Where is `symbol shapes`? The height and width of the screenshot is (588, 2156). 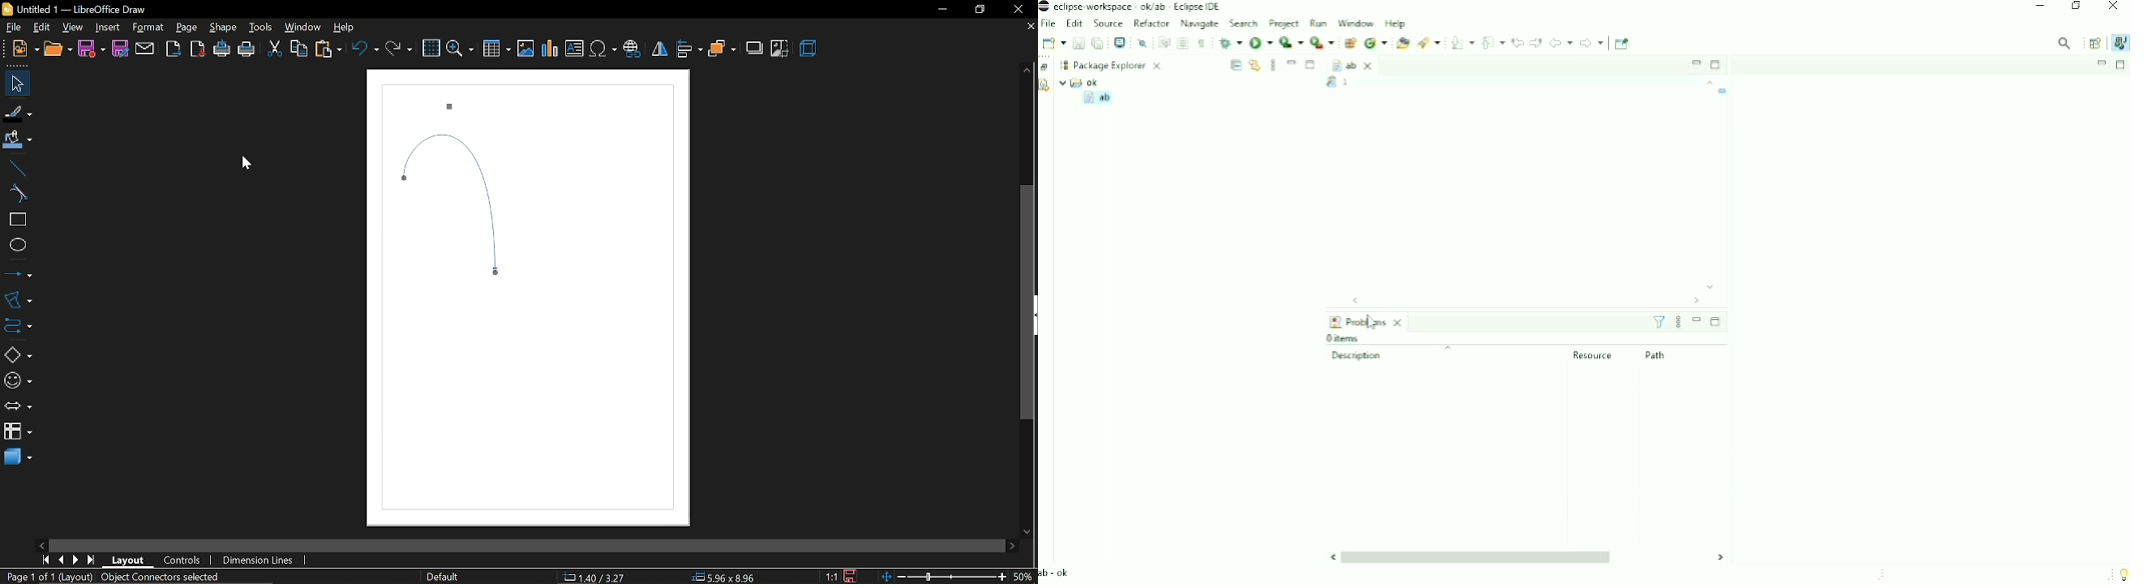
symbol shapes is located at coordinates (16, 378).